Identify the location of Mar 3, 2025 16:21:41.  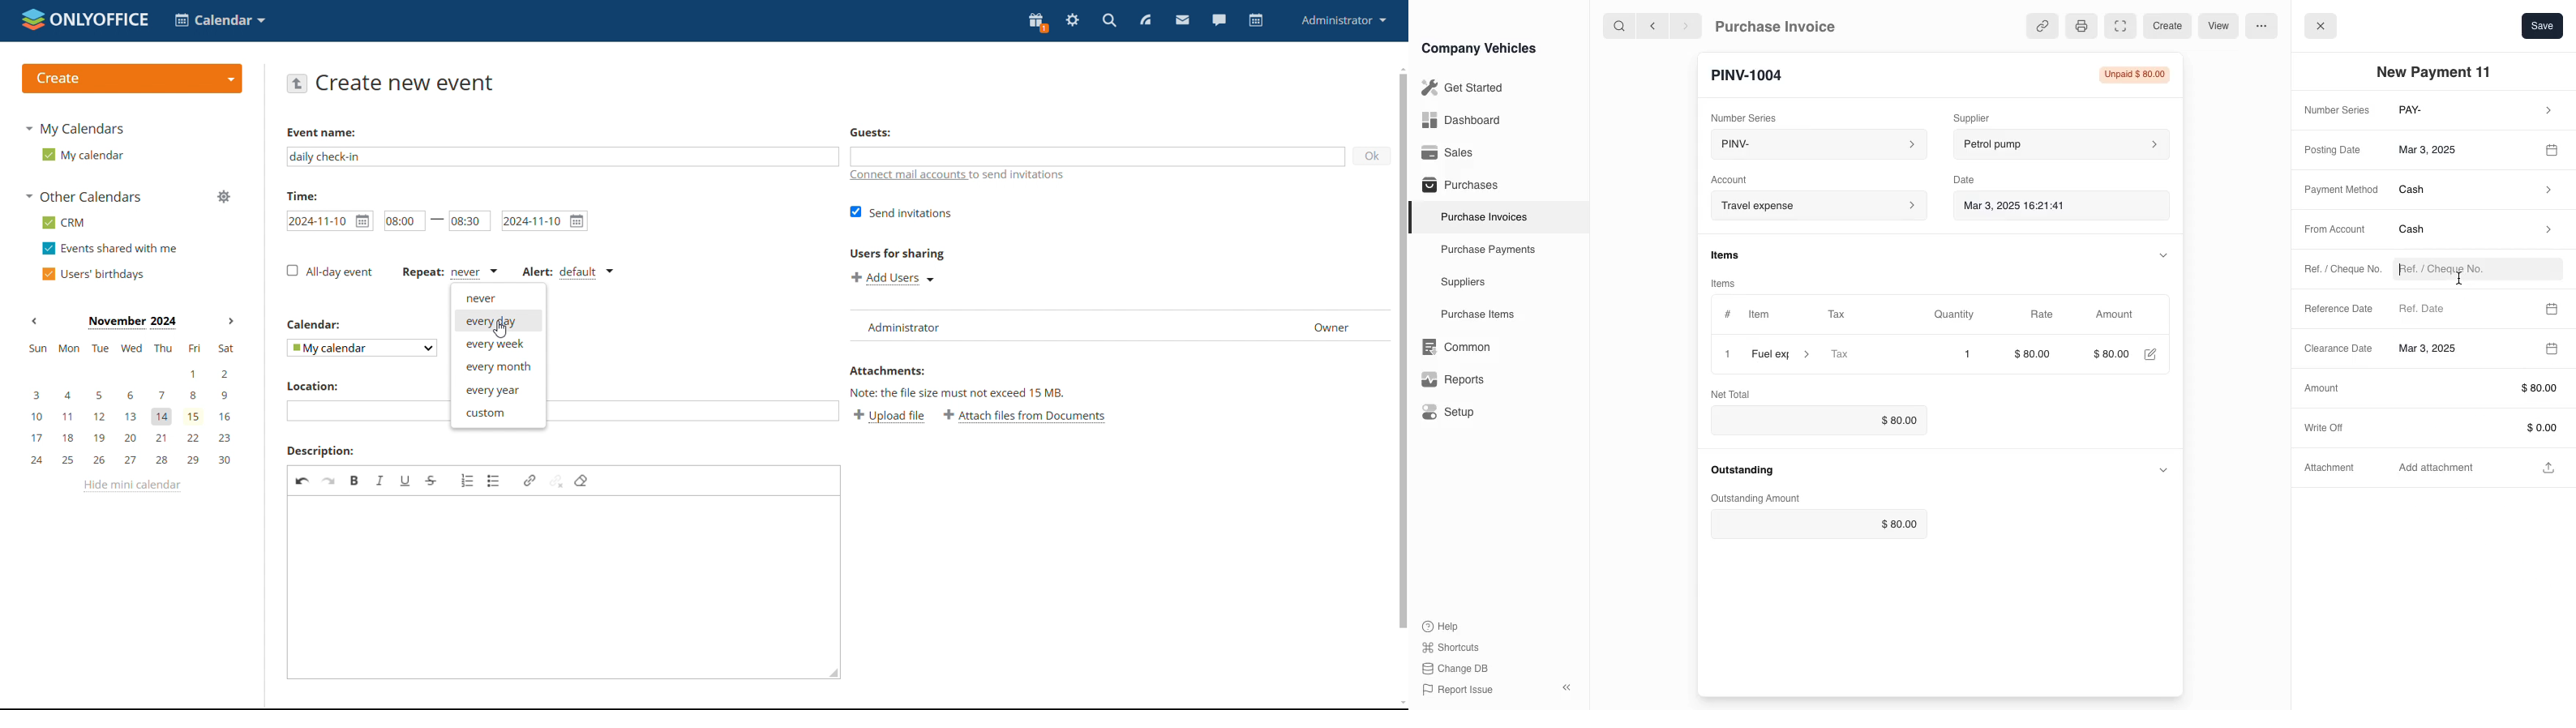
(2047, 204).